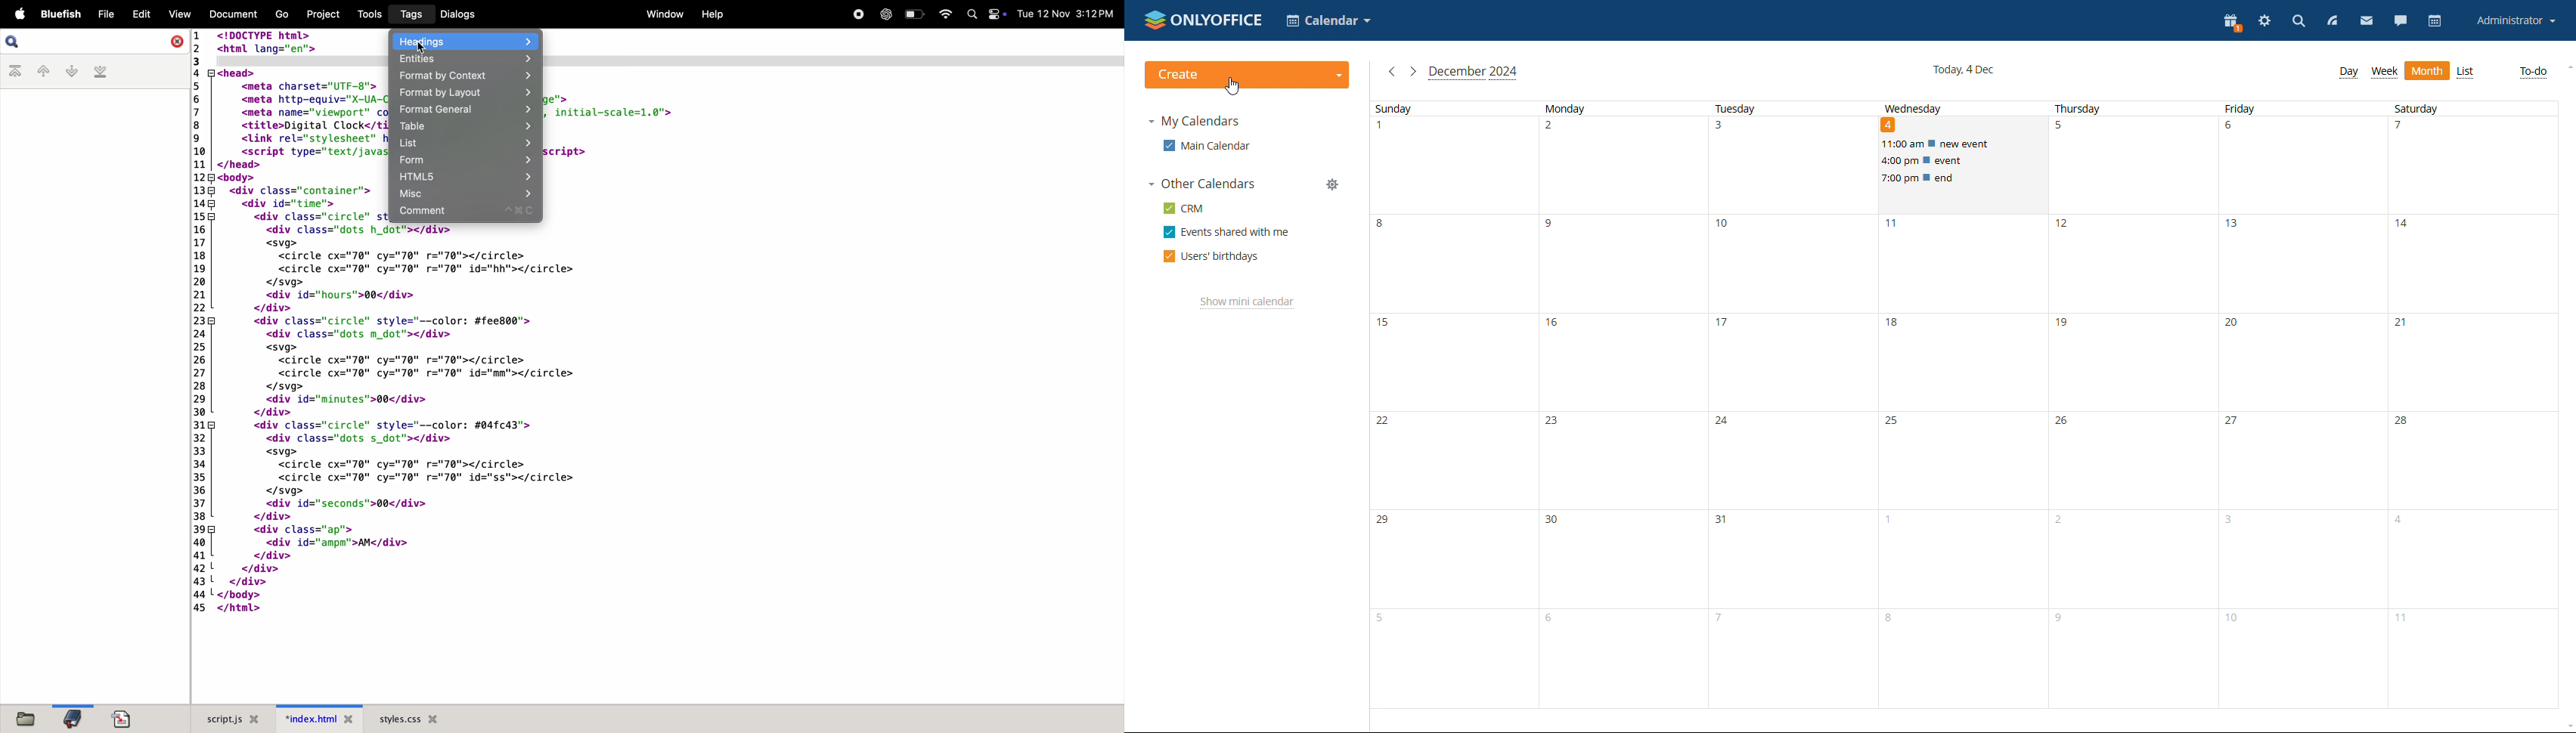 This screenshot has width=2576, height=756. What do you see at coordinates (18, 15) in the screenshot?
I see `apple menu` at bounding box center [18, 15].